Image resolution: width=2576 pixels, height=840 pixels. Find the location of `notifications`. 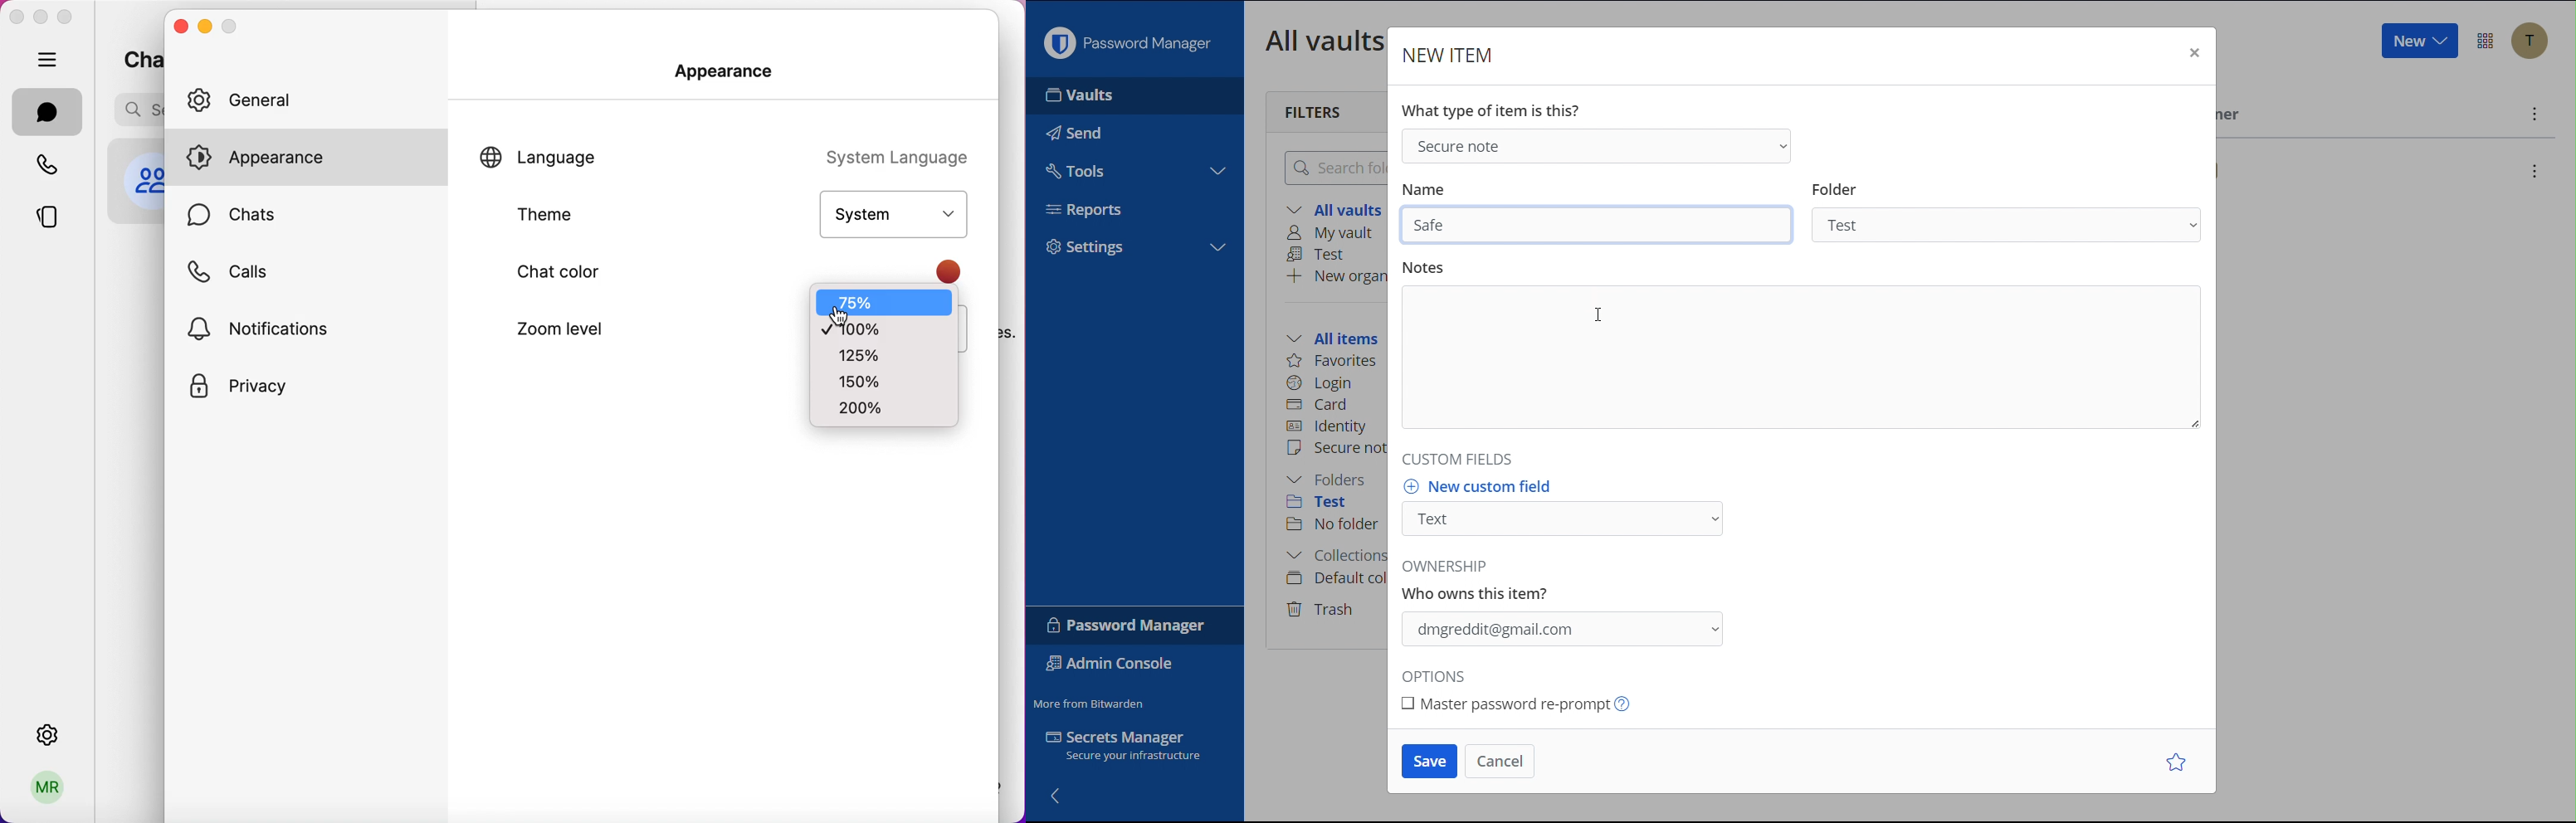

notifications is located at coordinates (275, 330).